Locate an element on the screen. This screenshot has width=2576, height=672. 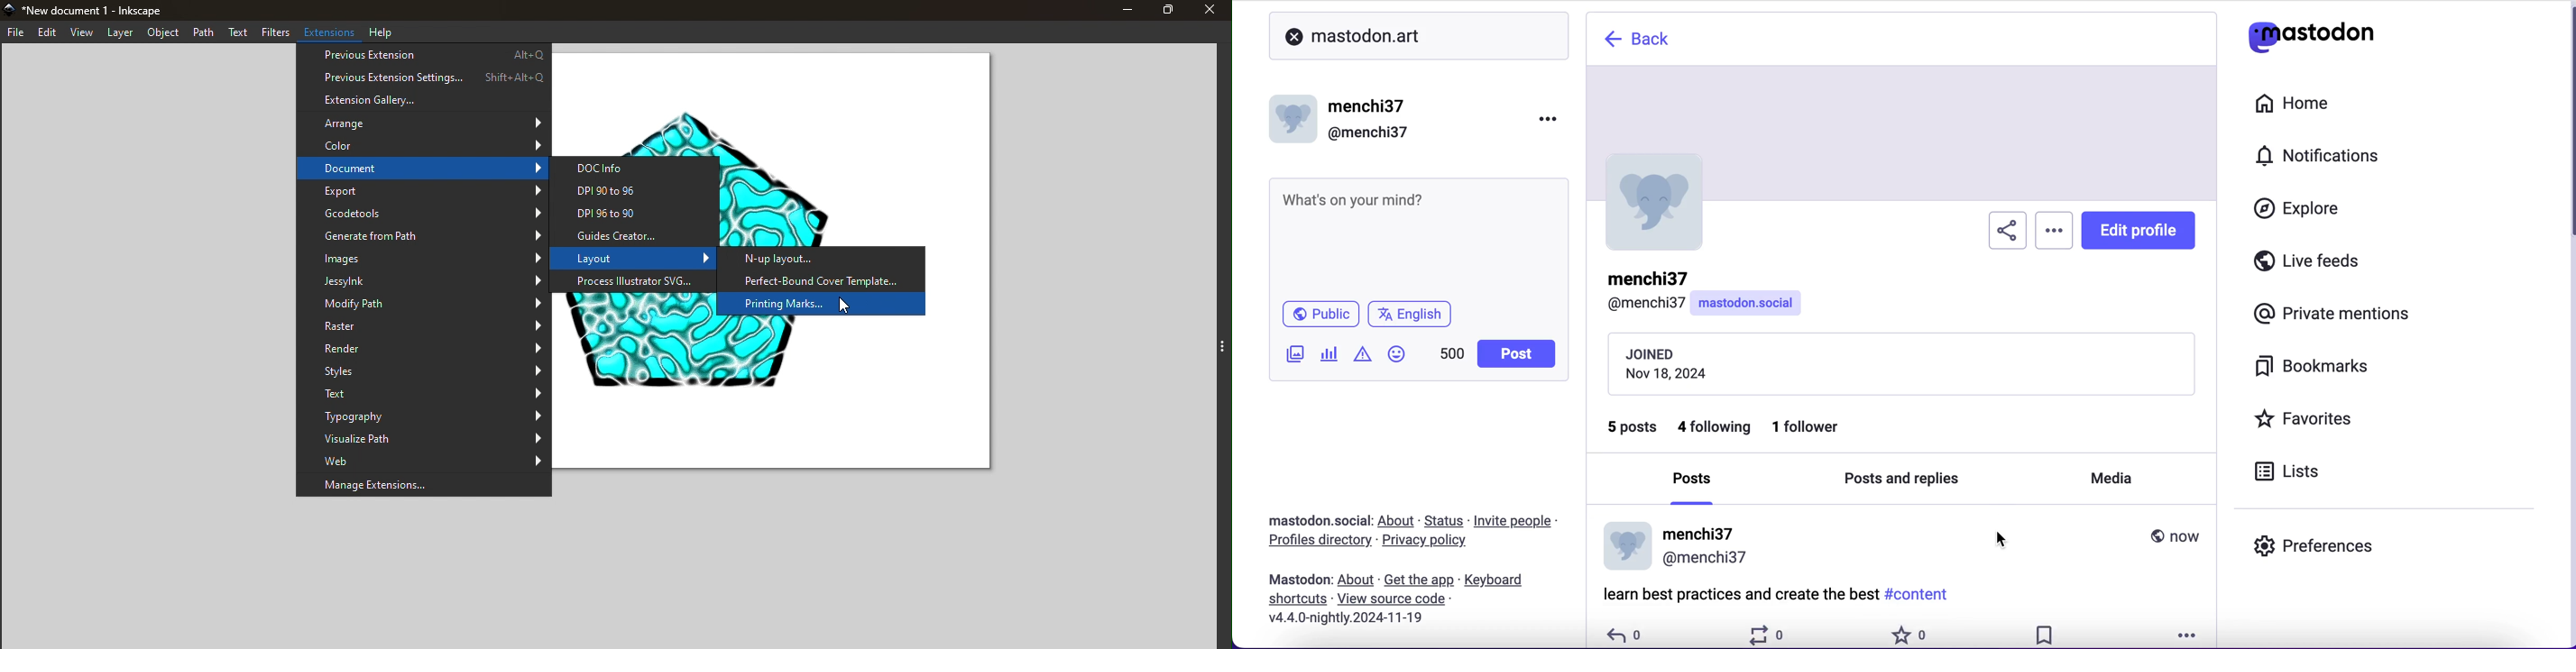
Modify Path is located at coordinates (425, 306).